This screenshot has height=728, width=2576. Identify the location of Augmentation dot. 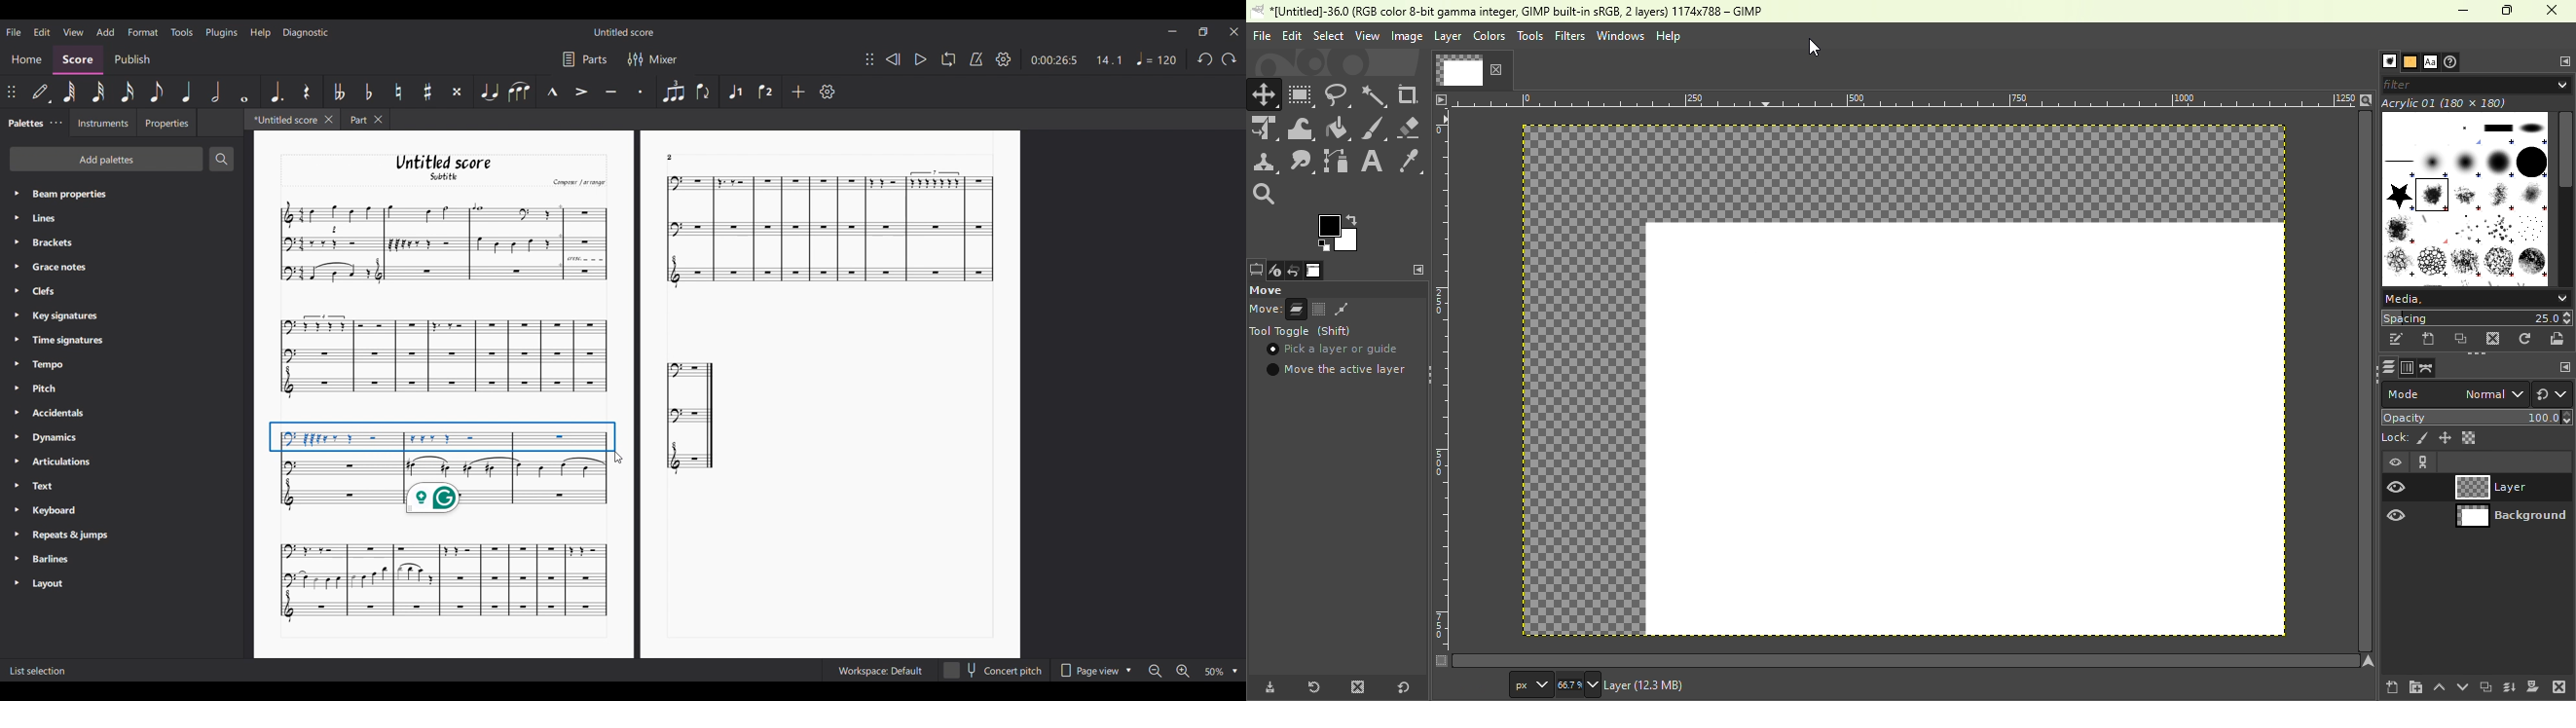
(276, 91).